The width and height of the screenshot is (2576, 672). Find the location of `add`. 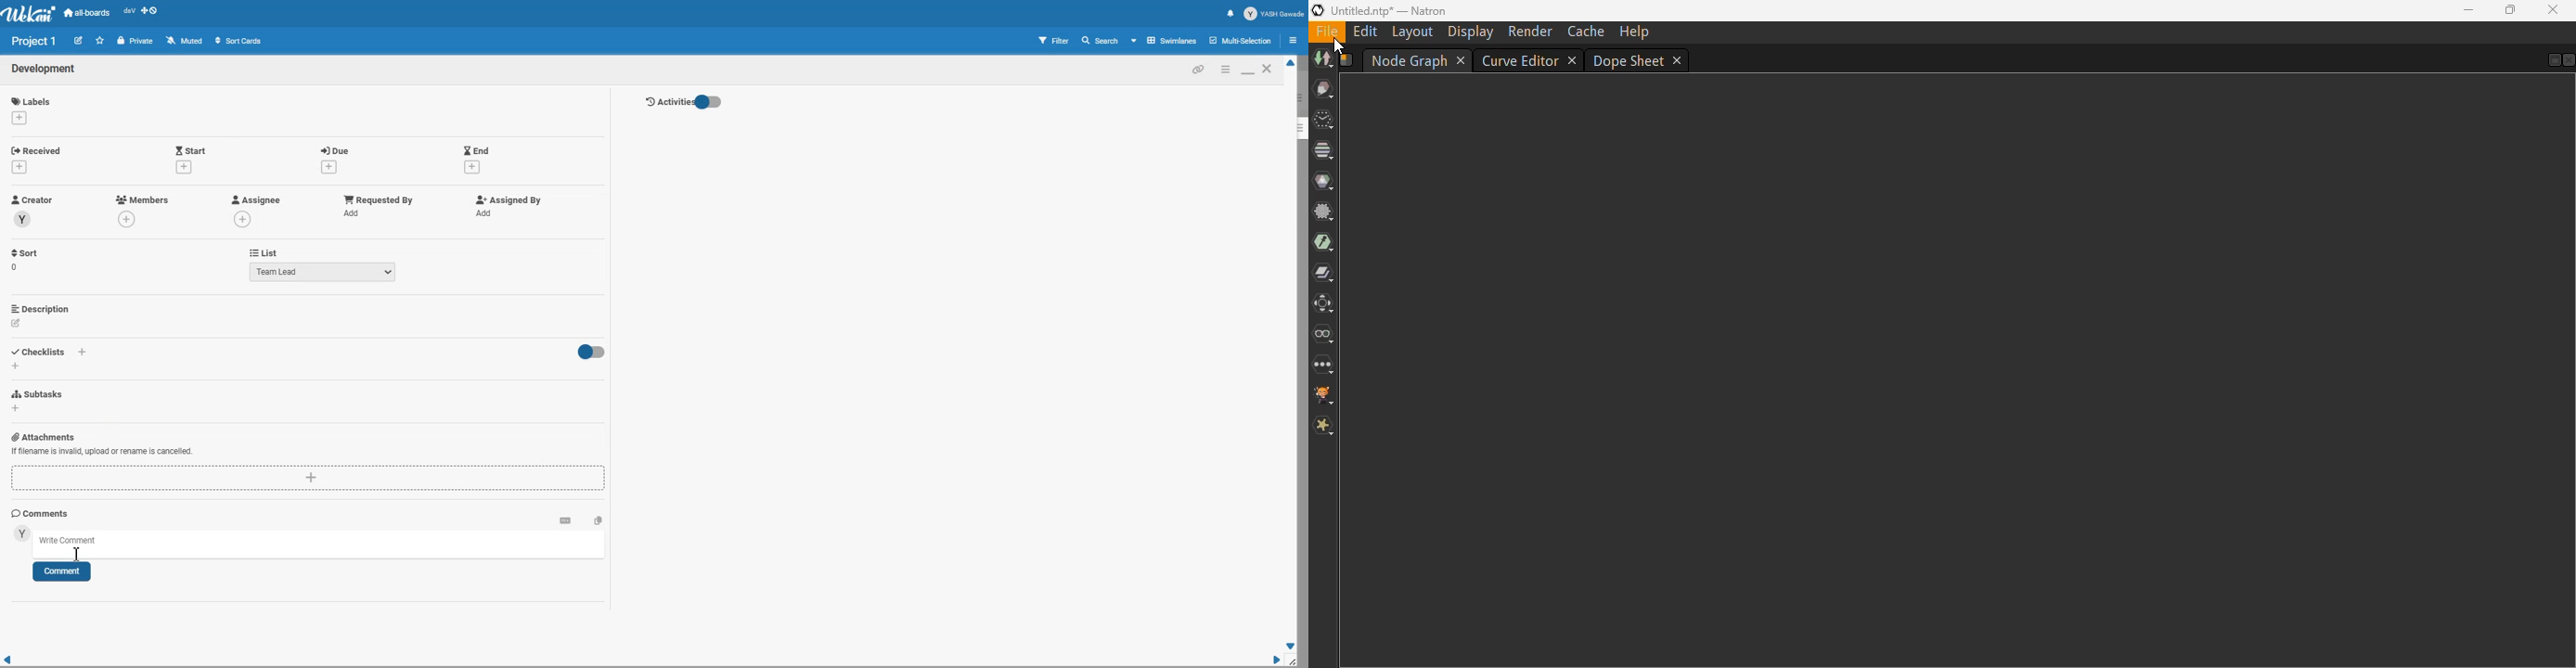

add is located at coordinates (16, 365).